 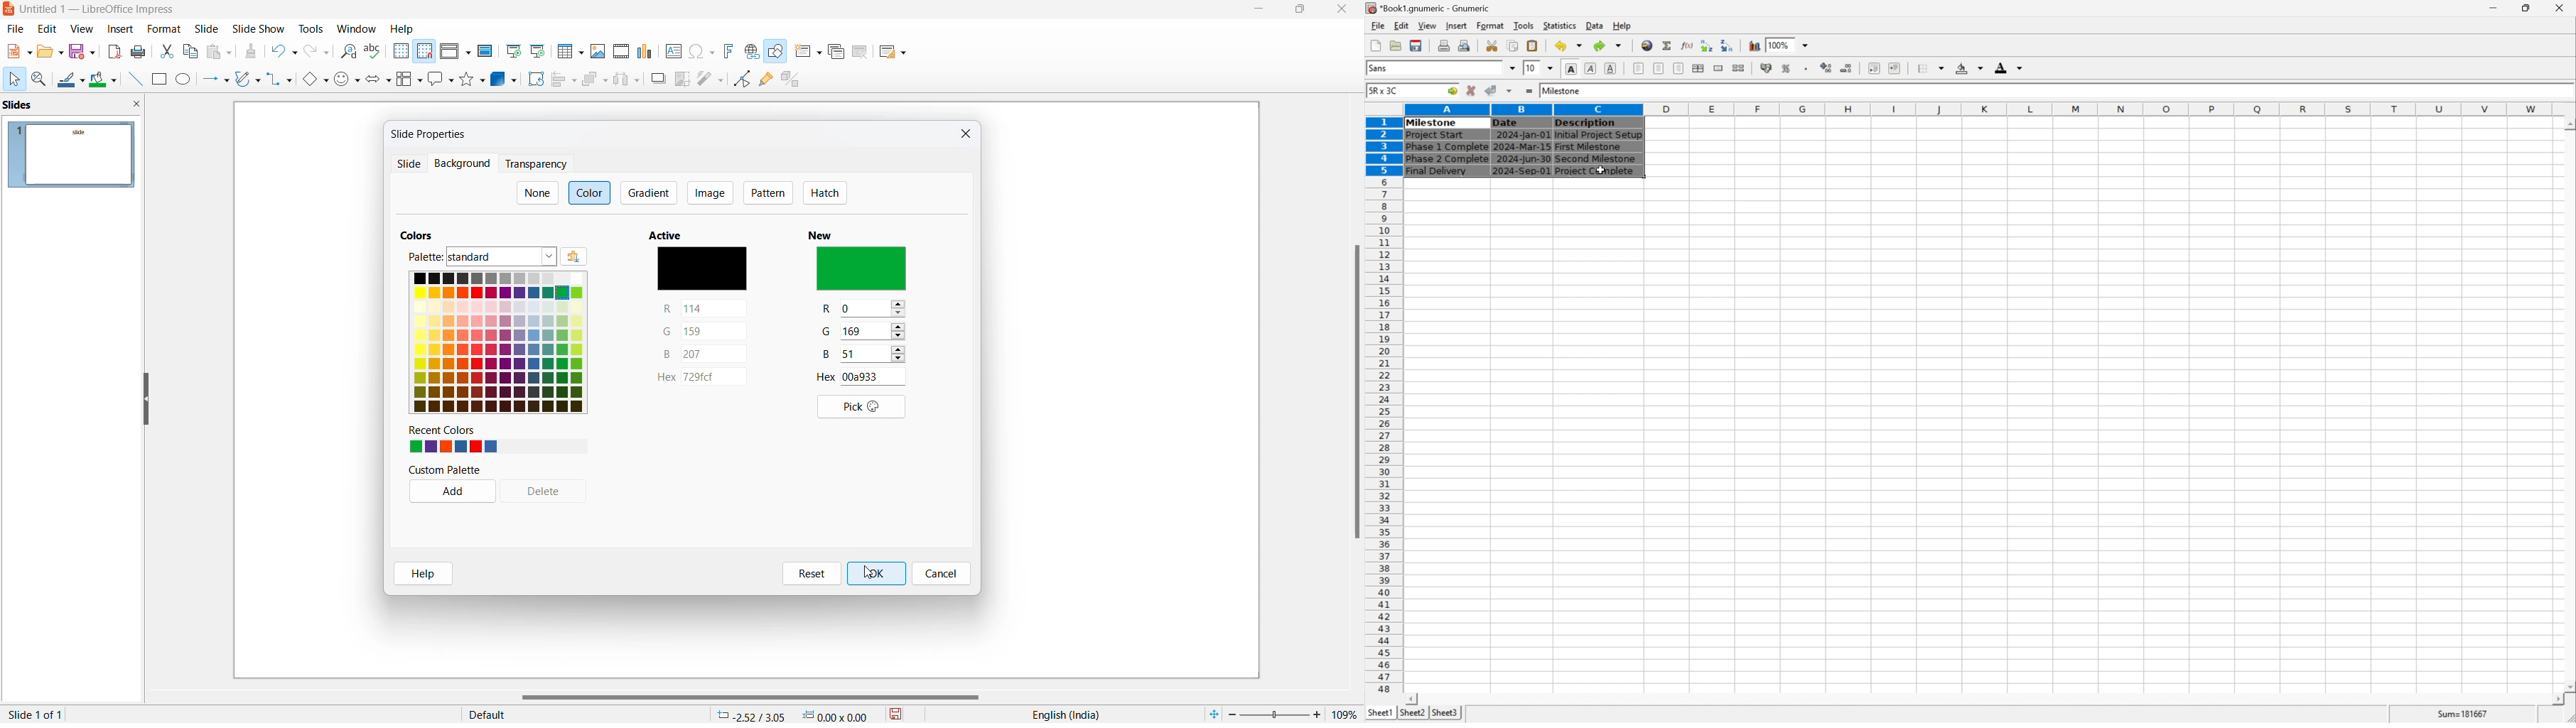 I want to click on view, so click(x=1426, y=26).